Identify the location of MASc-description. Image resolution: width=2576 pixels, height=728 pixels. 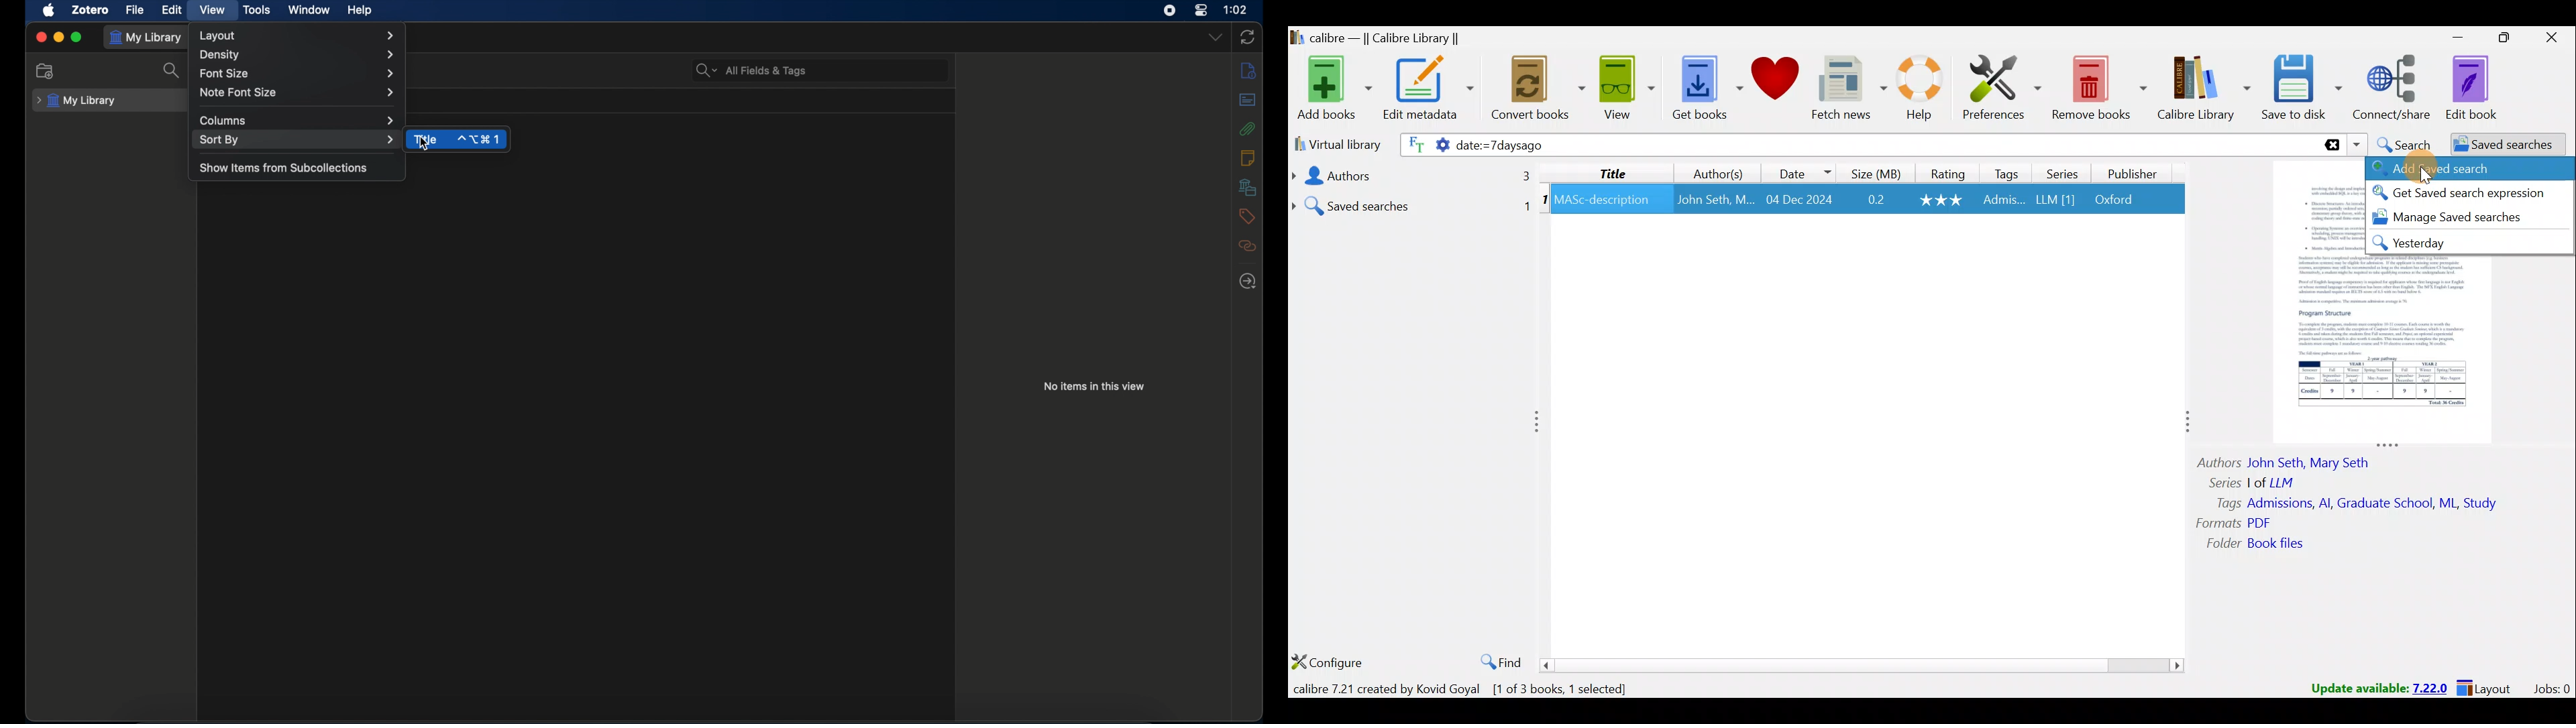
(1603, 202).